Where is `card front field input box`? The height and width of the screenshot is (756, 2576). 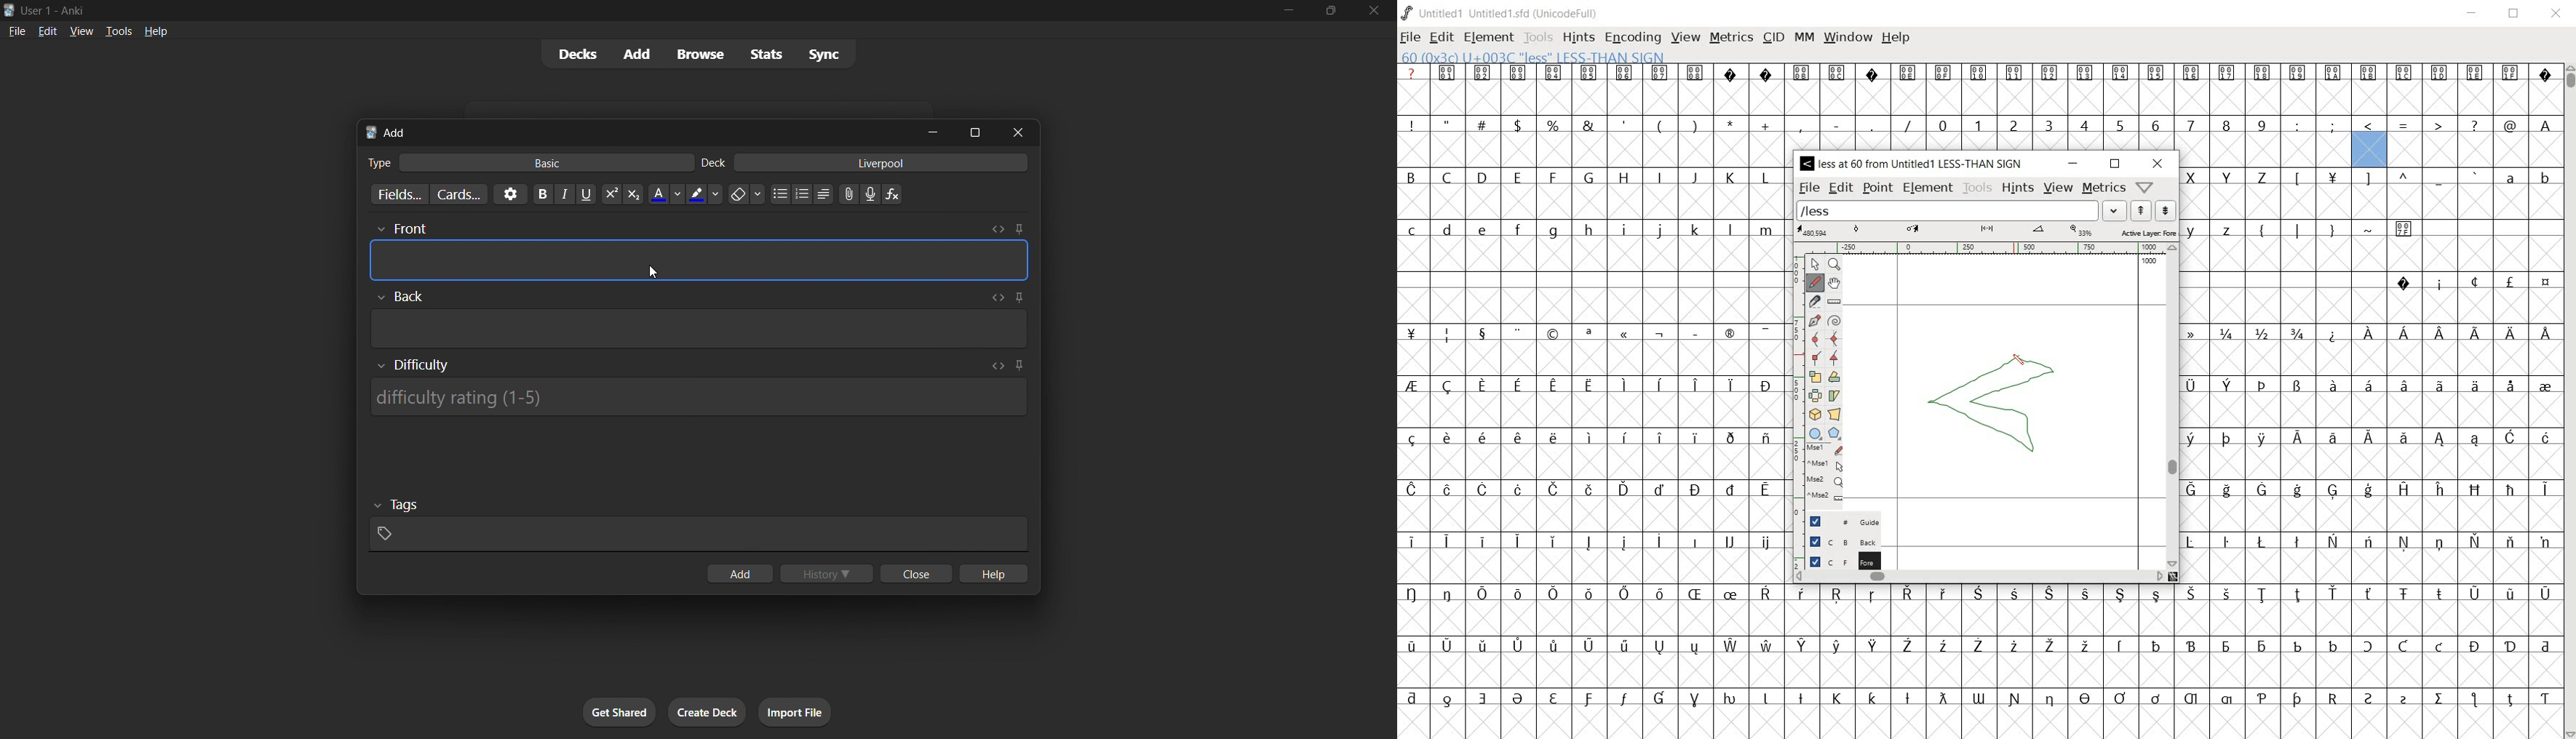
card front field input box is located at coordinates (699, 260).